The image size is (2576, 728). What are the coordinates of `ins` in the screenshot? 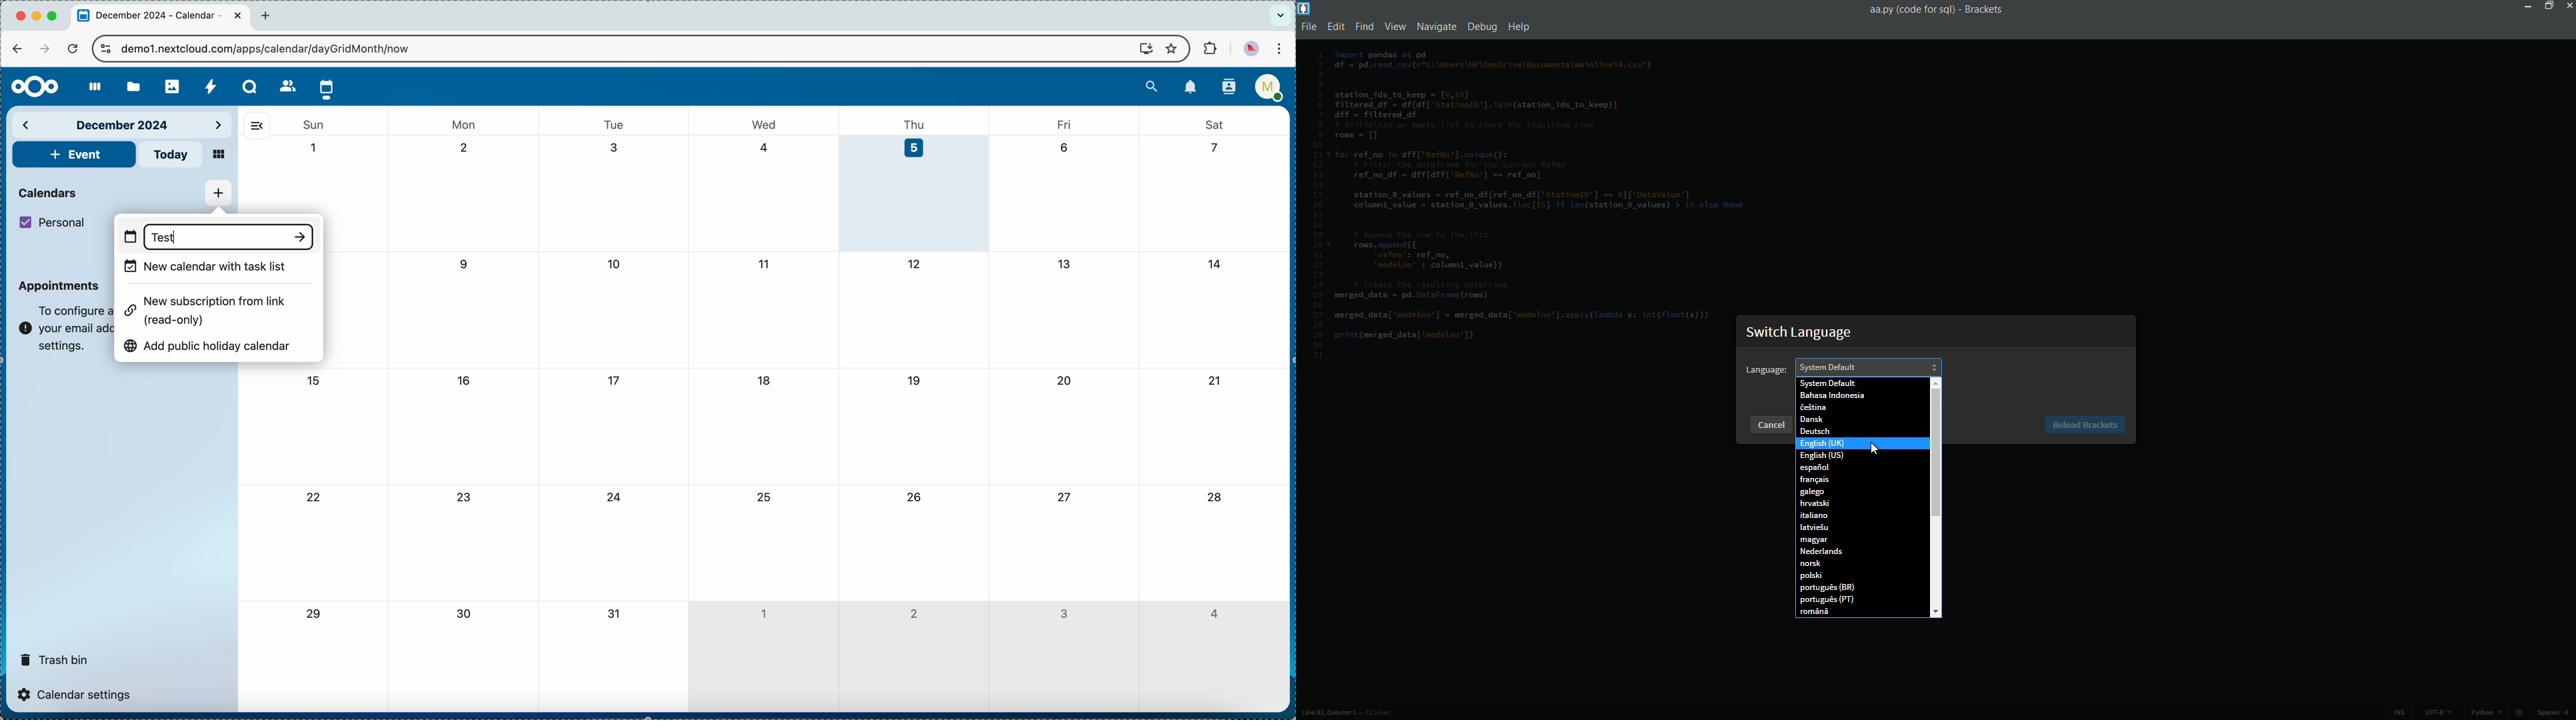 It's located at (2399, 713).